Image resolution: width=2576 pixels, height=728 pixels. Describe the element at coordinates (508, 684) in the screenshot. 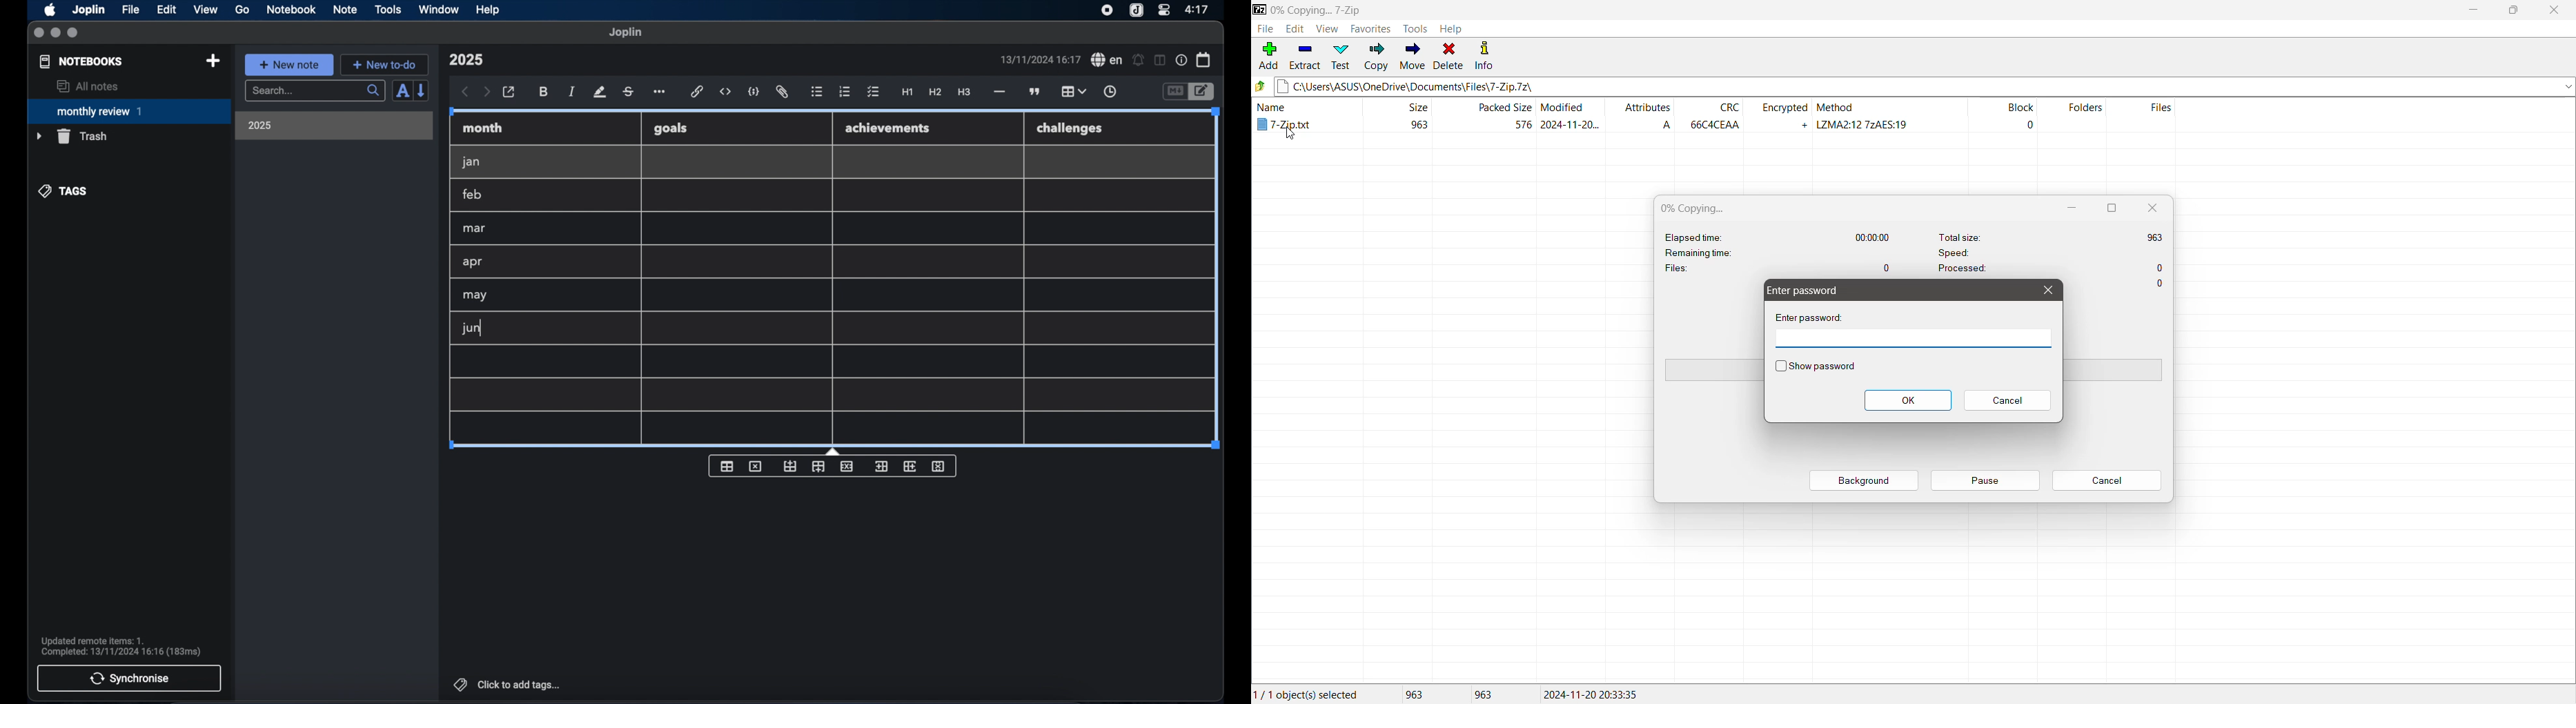

I see `click to add tags` at that location.